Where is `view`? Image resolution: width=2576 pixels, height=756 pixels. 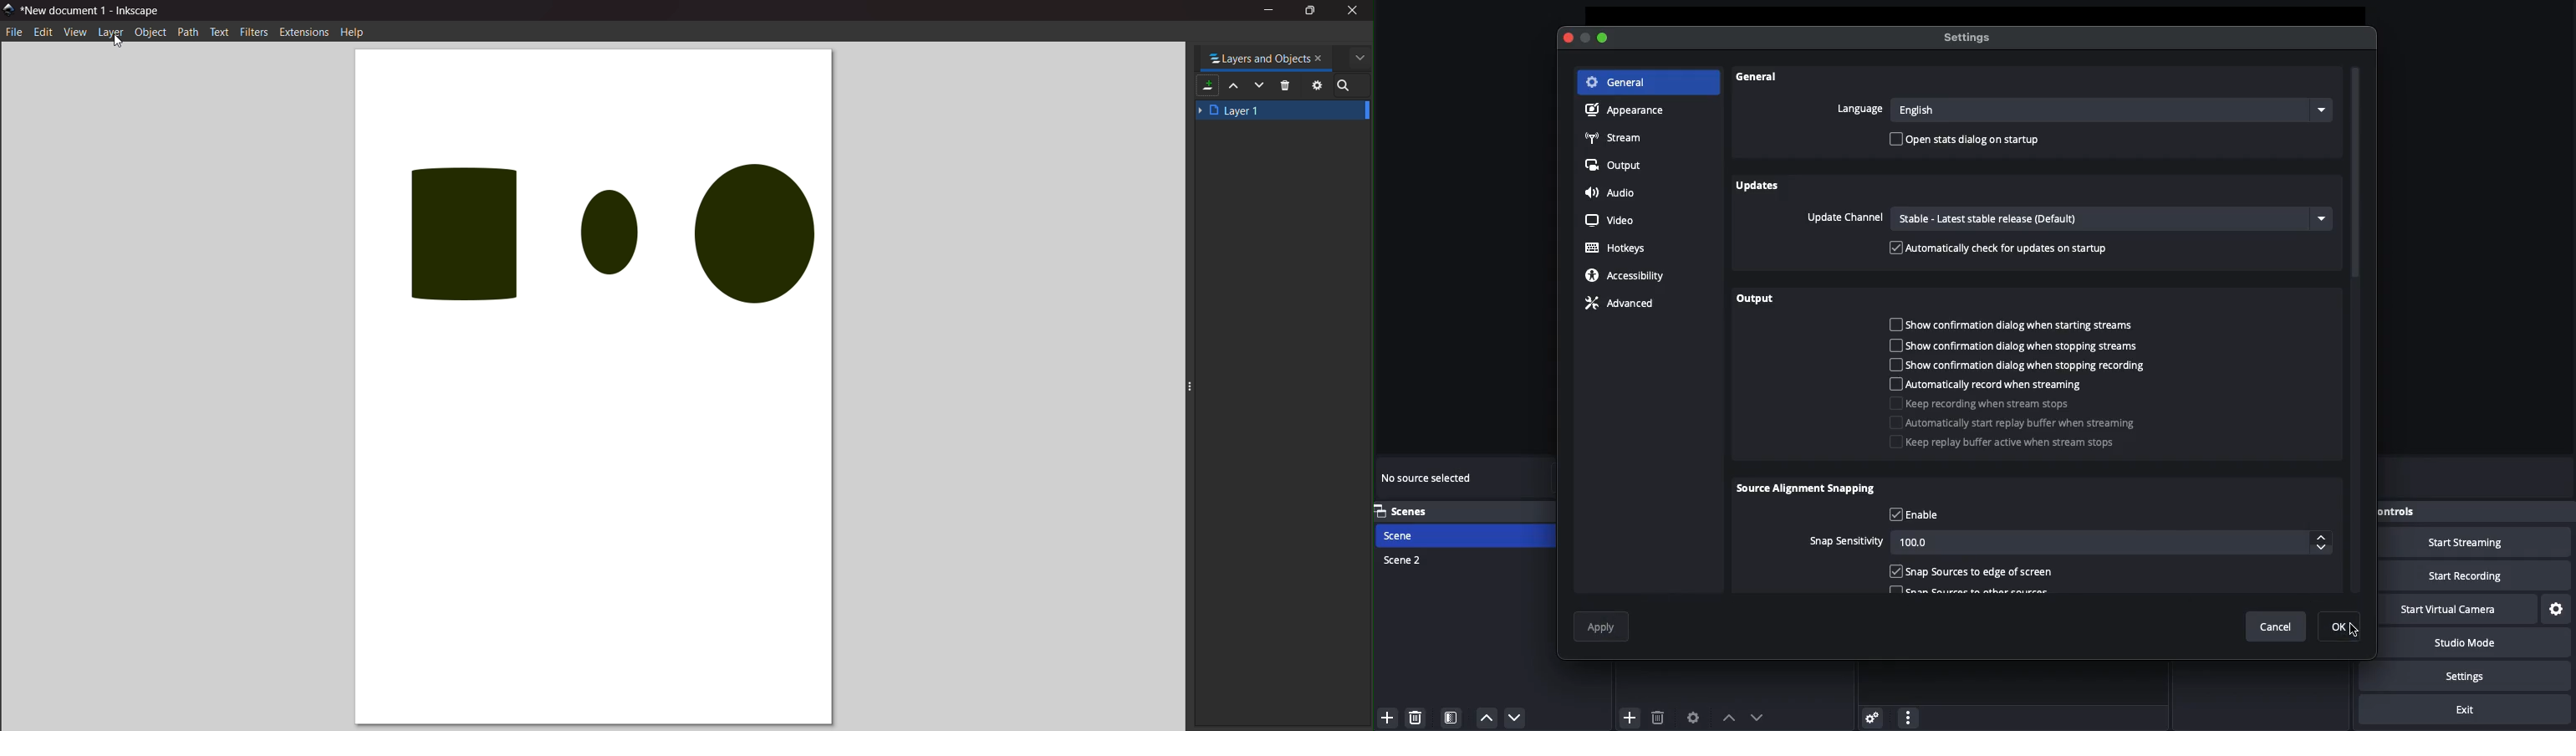 view is located at coordinates (75, 34).